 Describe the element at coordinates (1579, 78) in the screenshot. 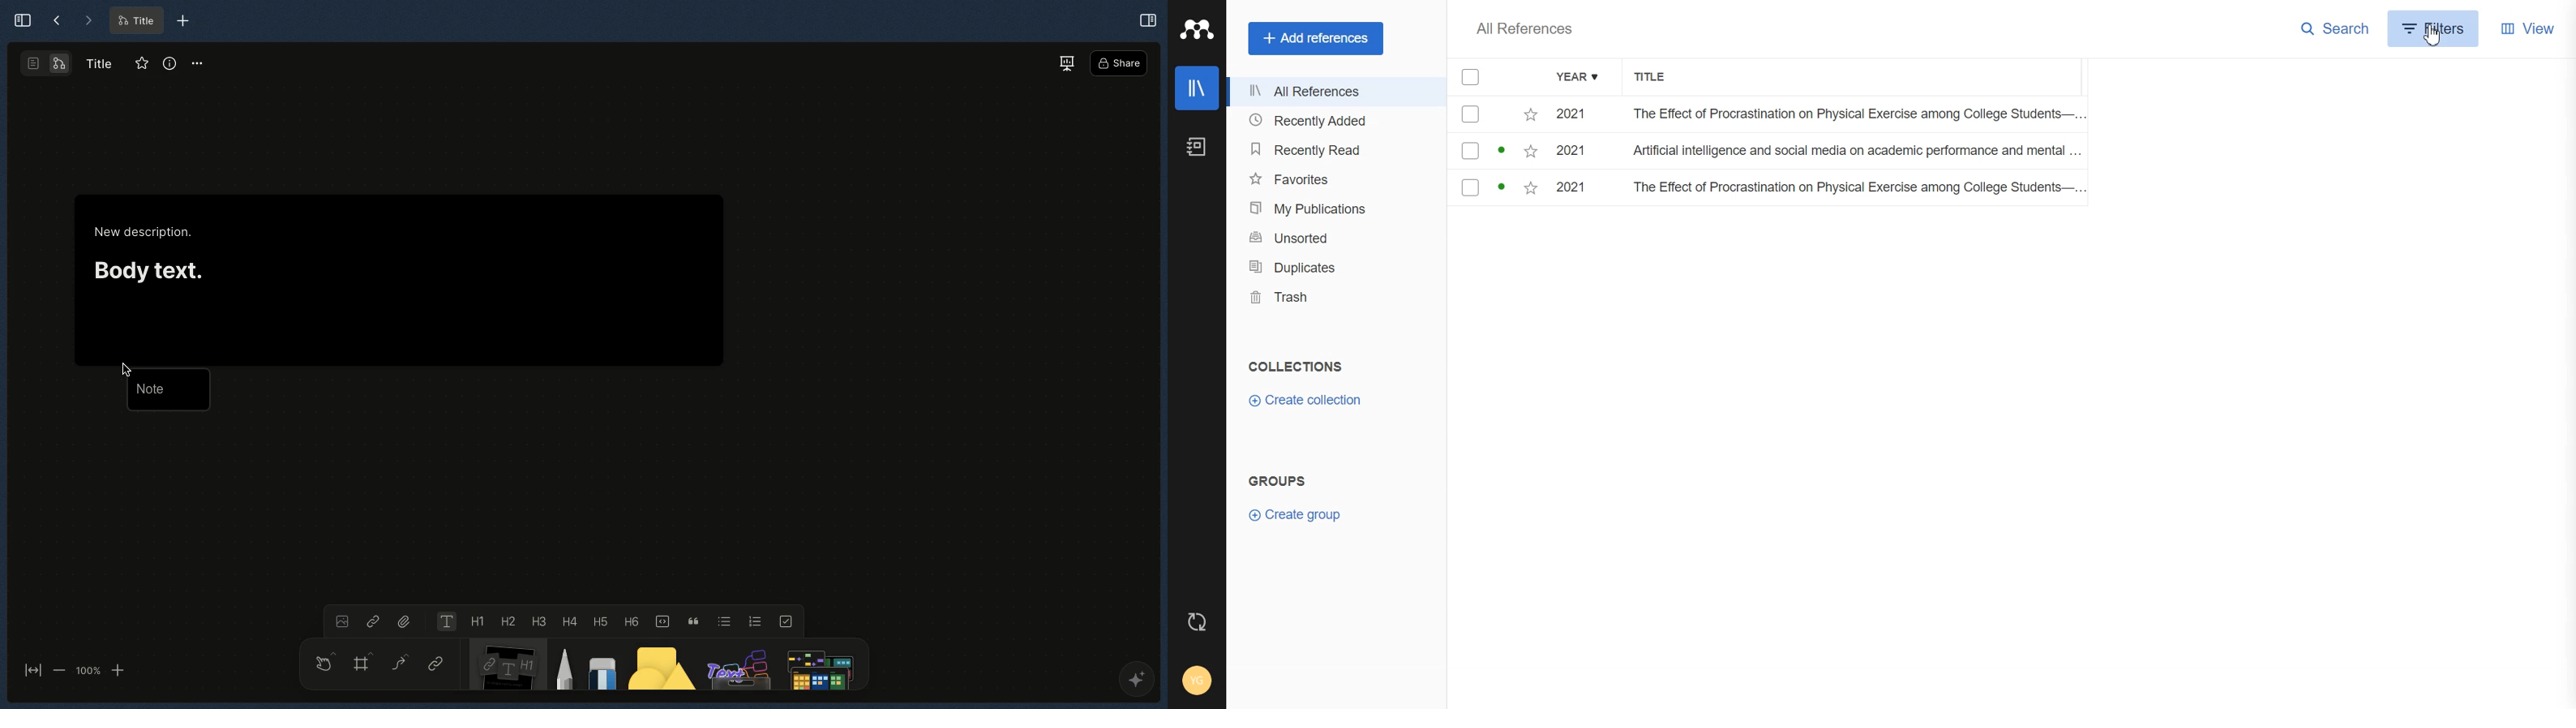

I see `Year` at that location.